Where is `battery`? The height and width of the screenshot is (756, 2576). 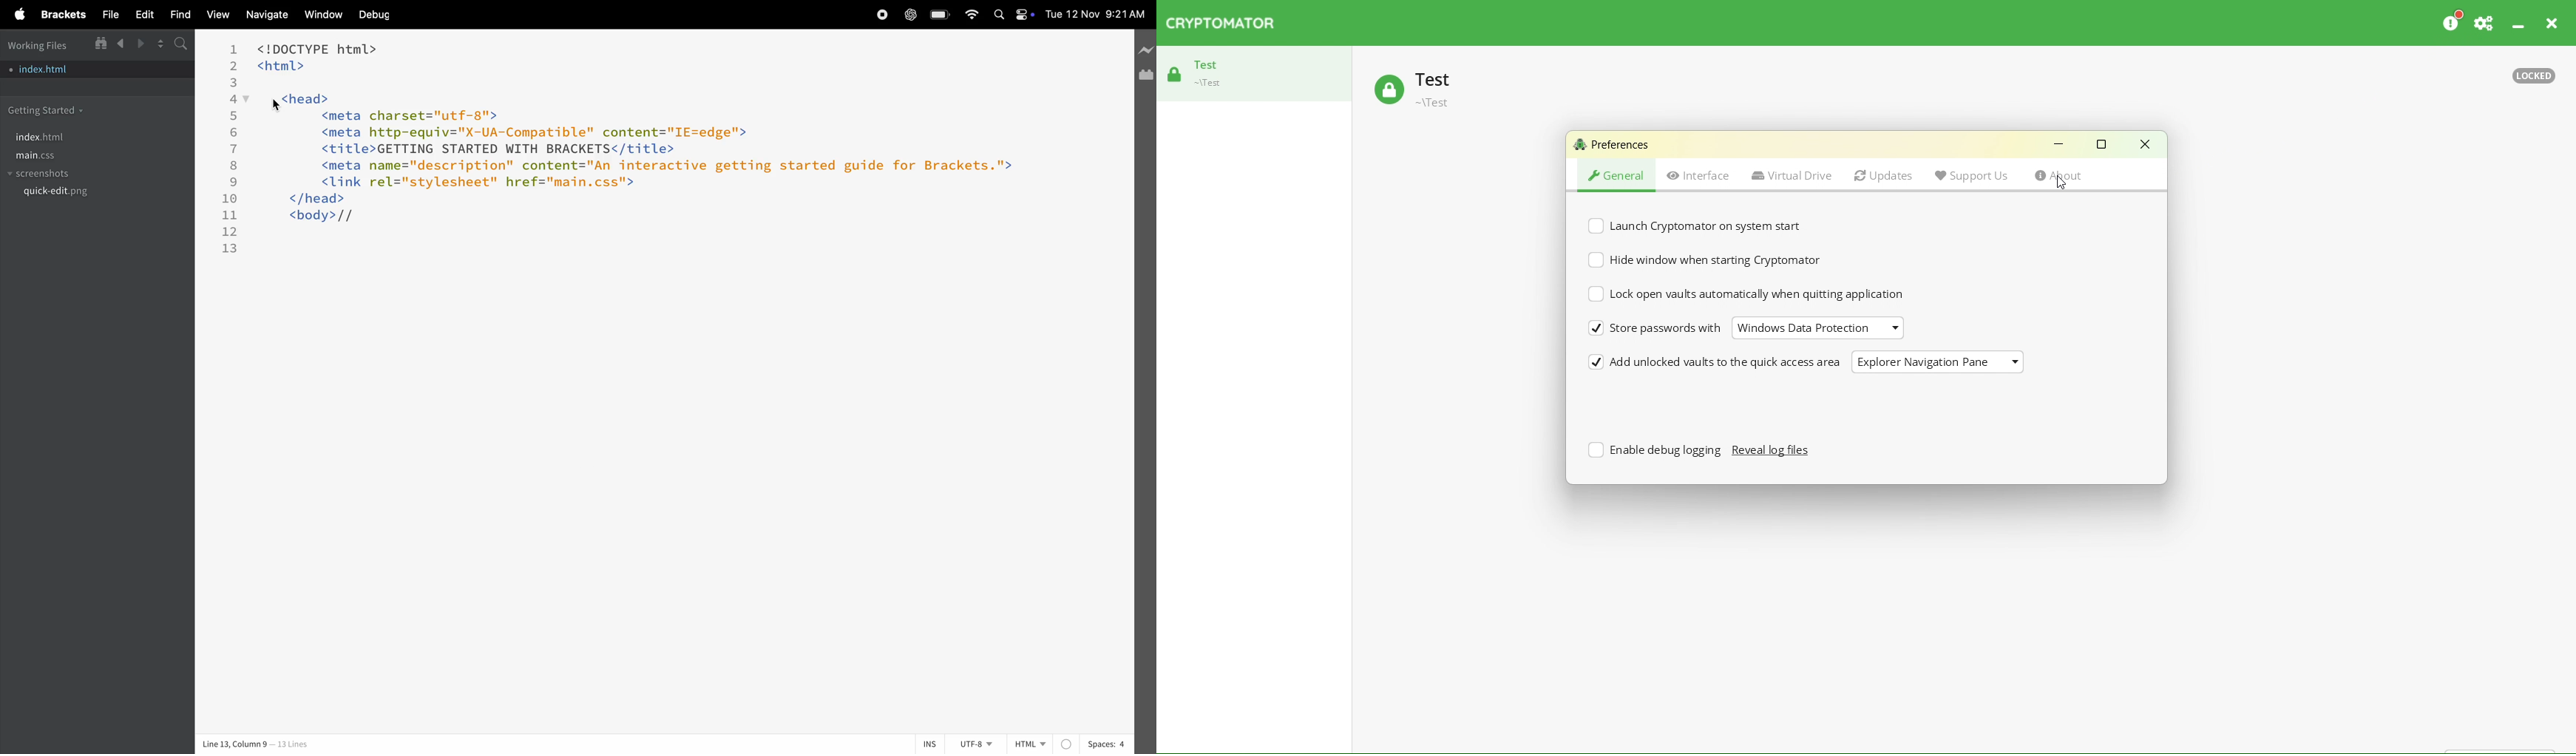 battery is located at coordinates (939, 15).